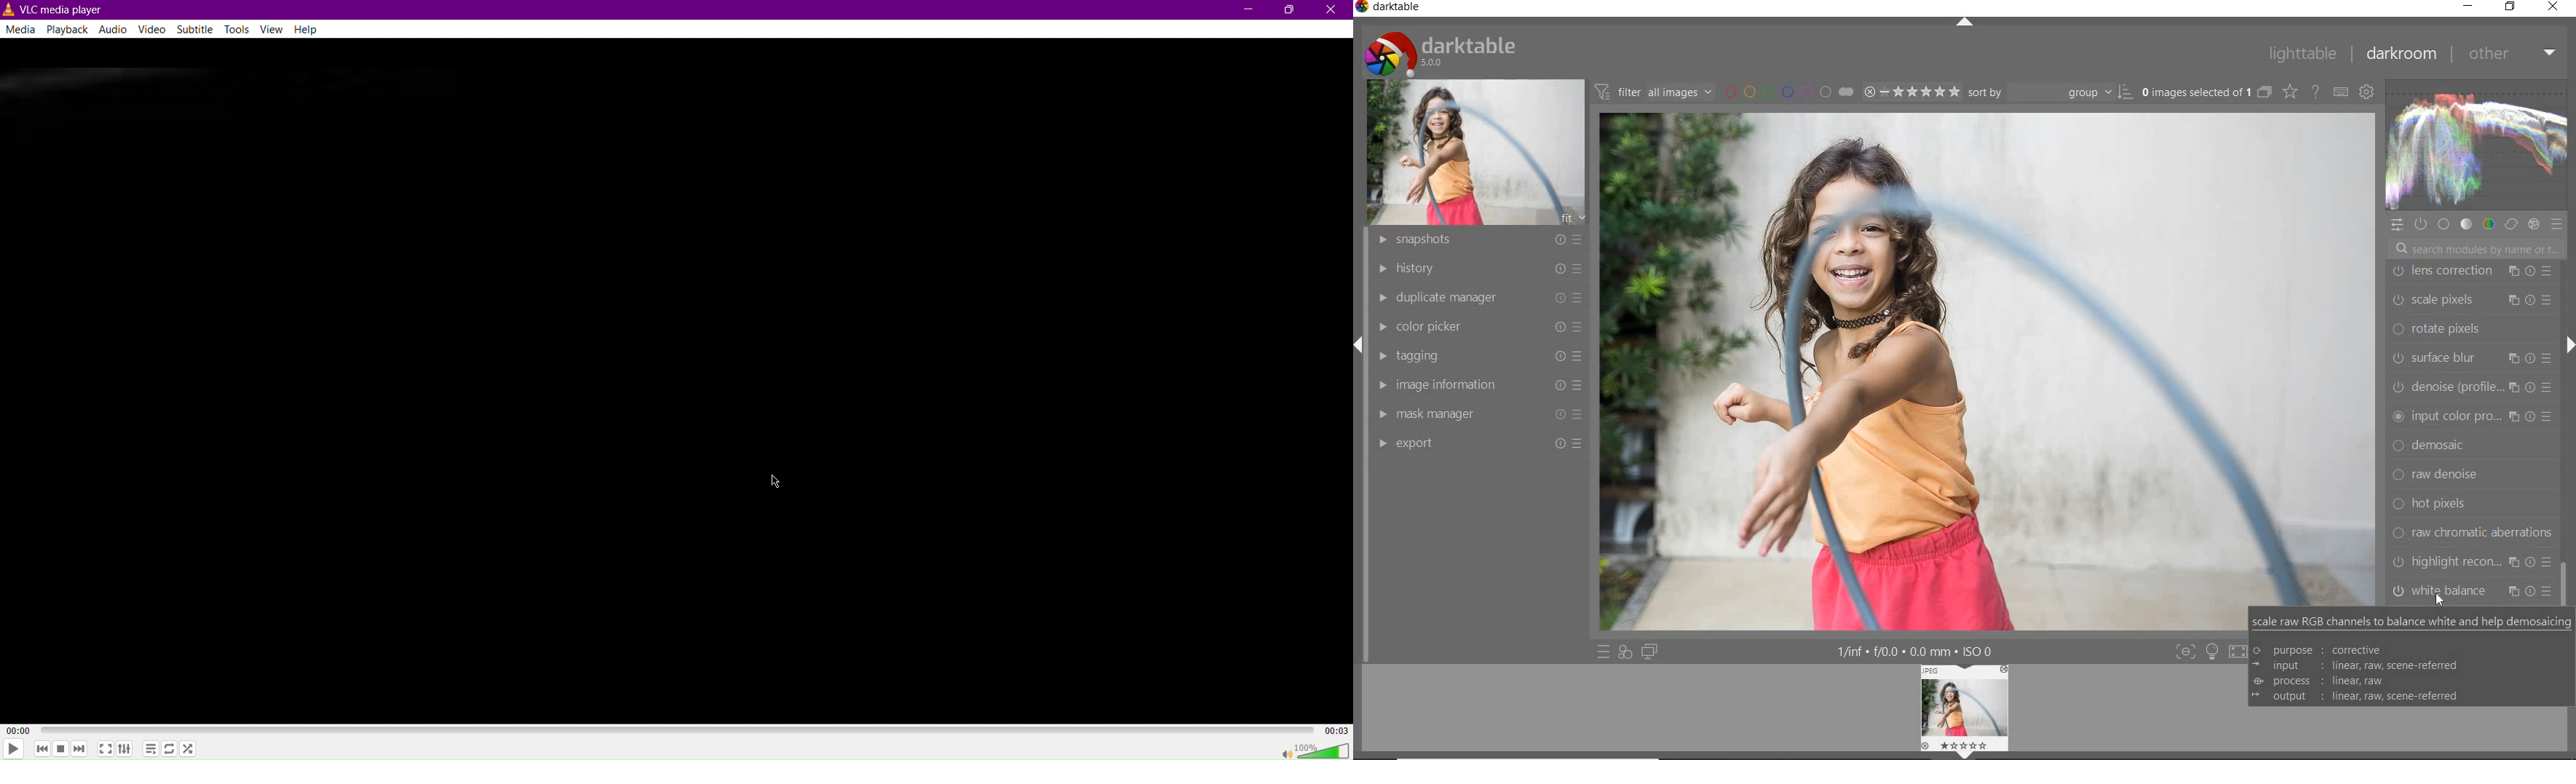 Image resolution: width=2576 pixels, height=784 pixels. I want to click on Playlist, so click(153, 749).